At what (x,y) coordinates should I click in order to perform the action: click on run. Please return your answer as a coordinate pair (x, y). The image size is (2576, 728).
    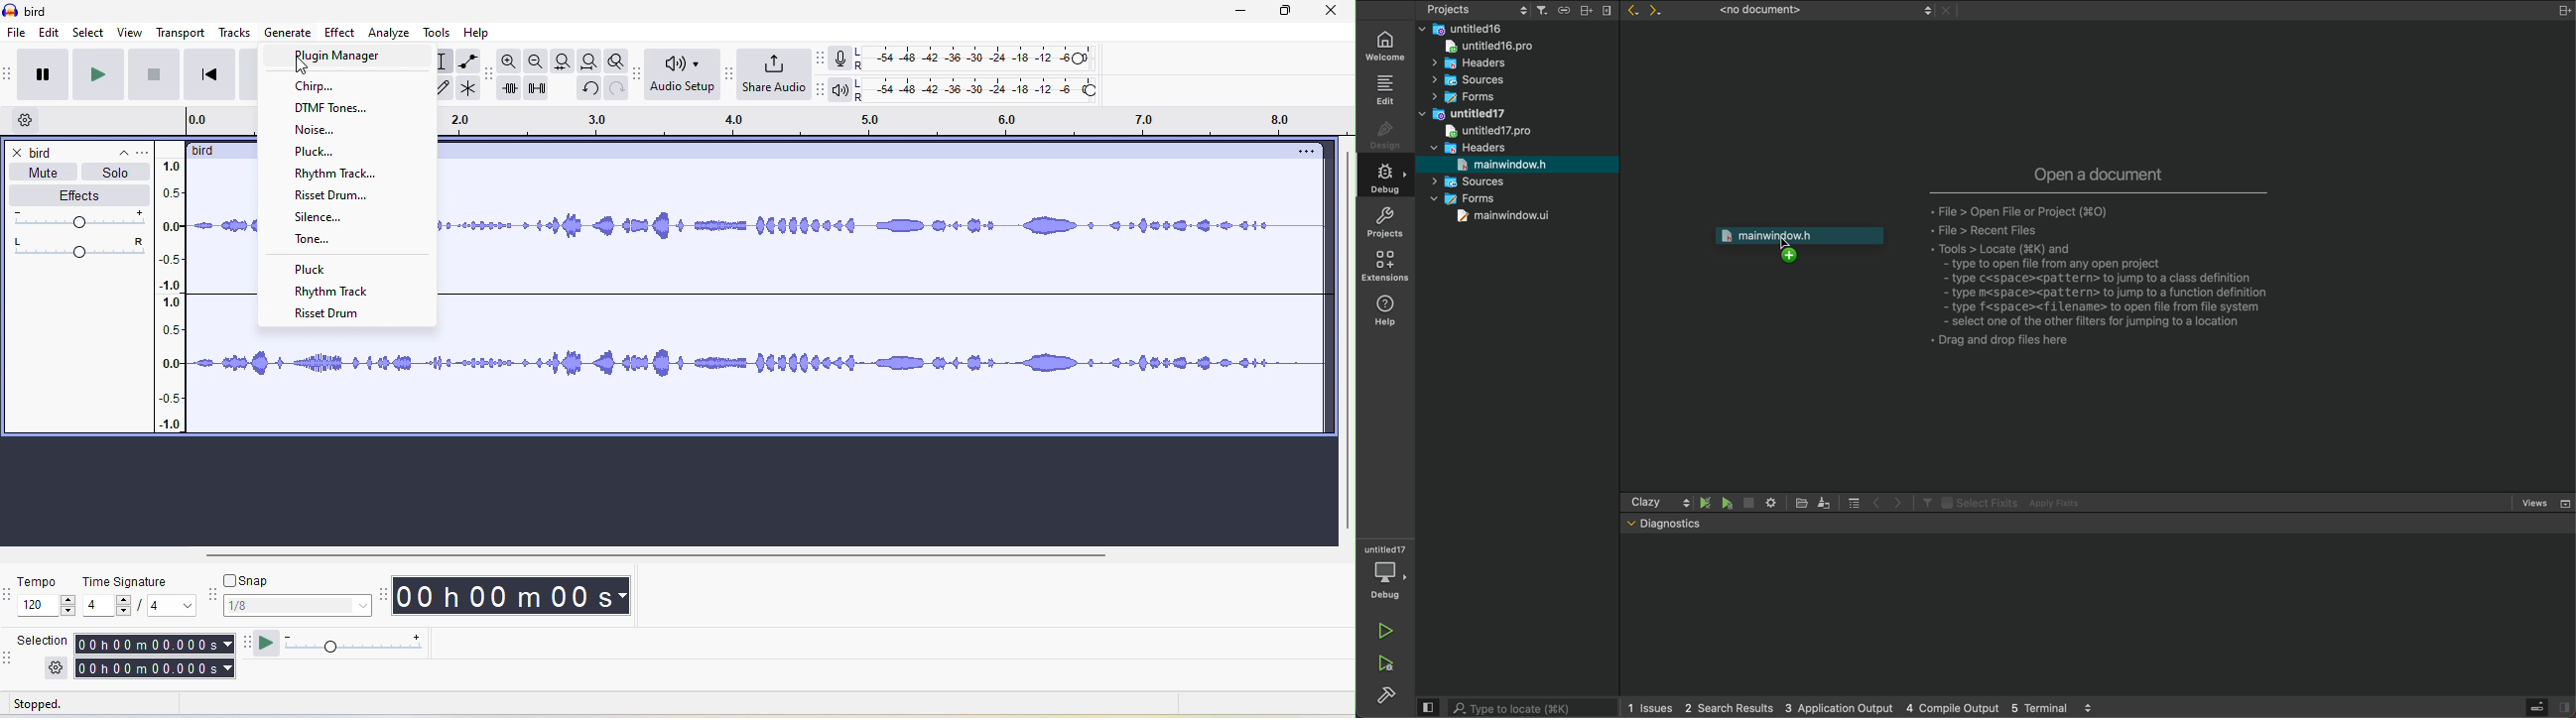
    Looking at the image, I should click on (1386, 631).